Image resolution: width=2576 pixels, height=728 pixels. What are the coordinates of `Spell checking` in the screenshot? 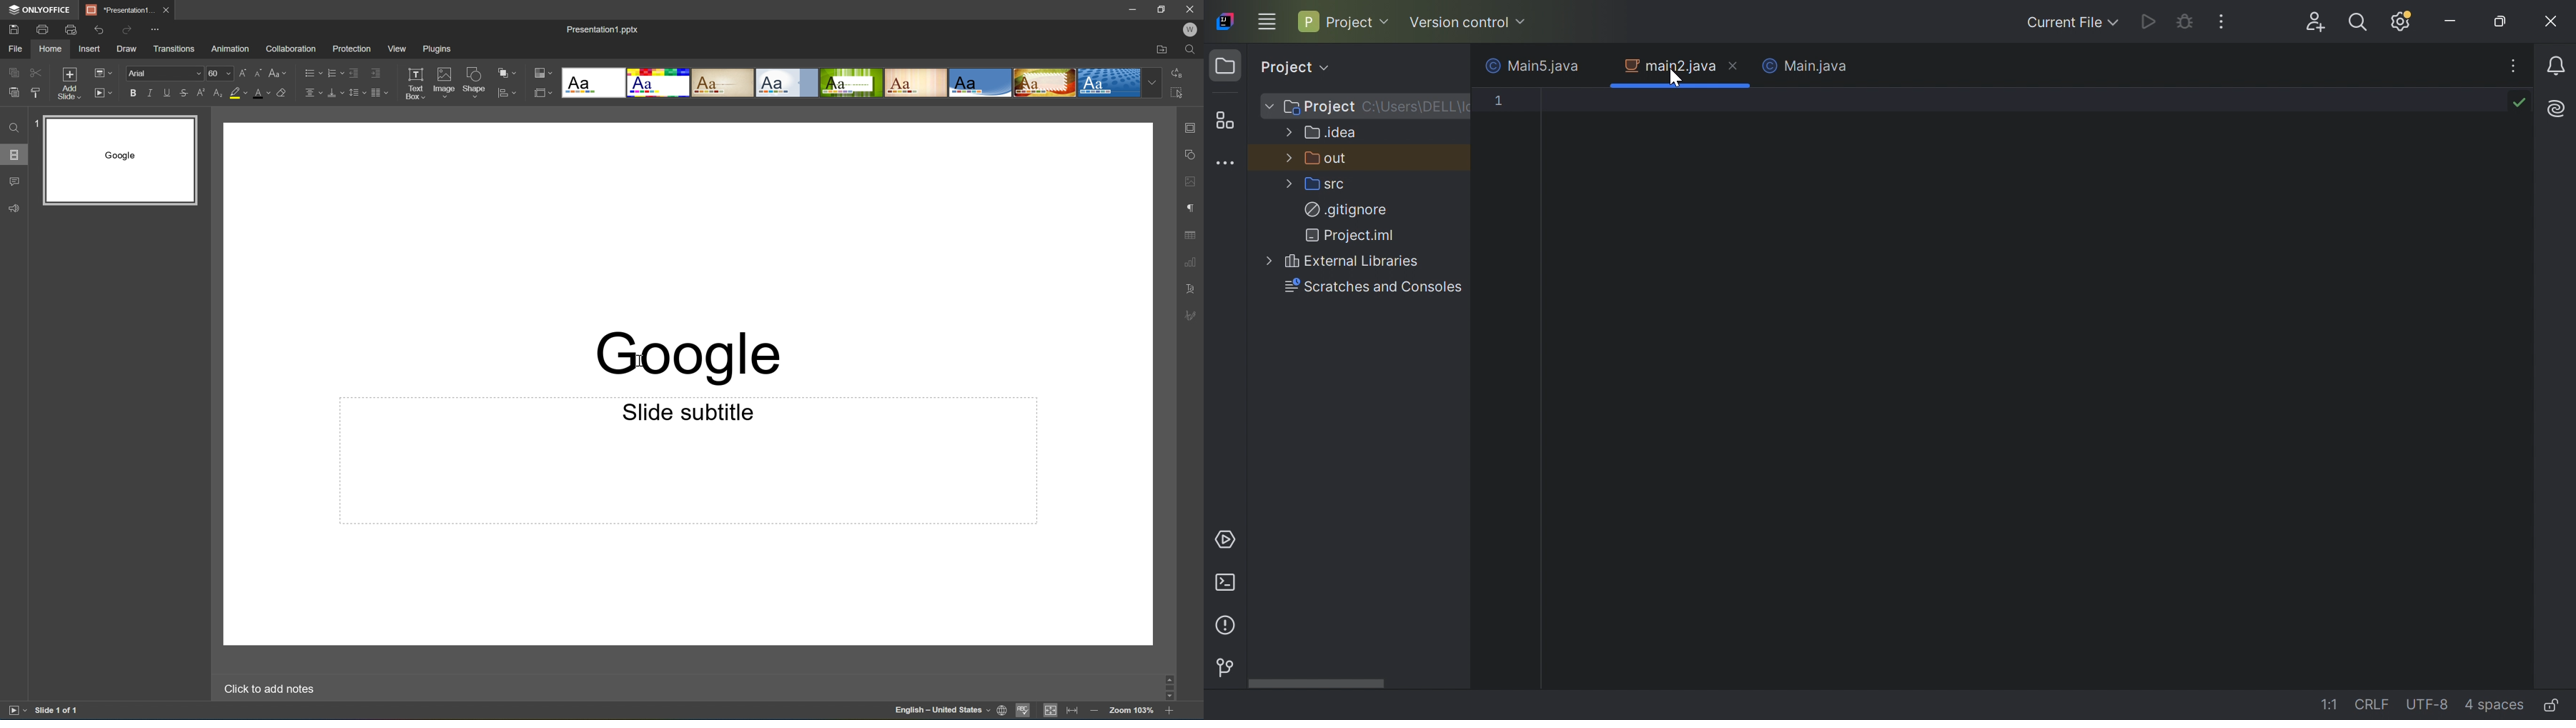 It's located at (1024, 711).